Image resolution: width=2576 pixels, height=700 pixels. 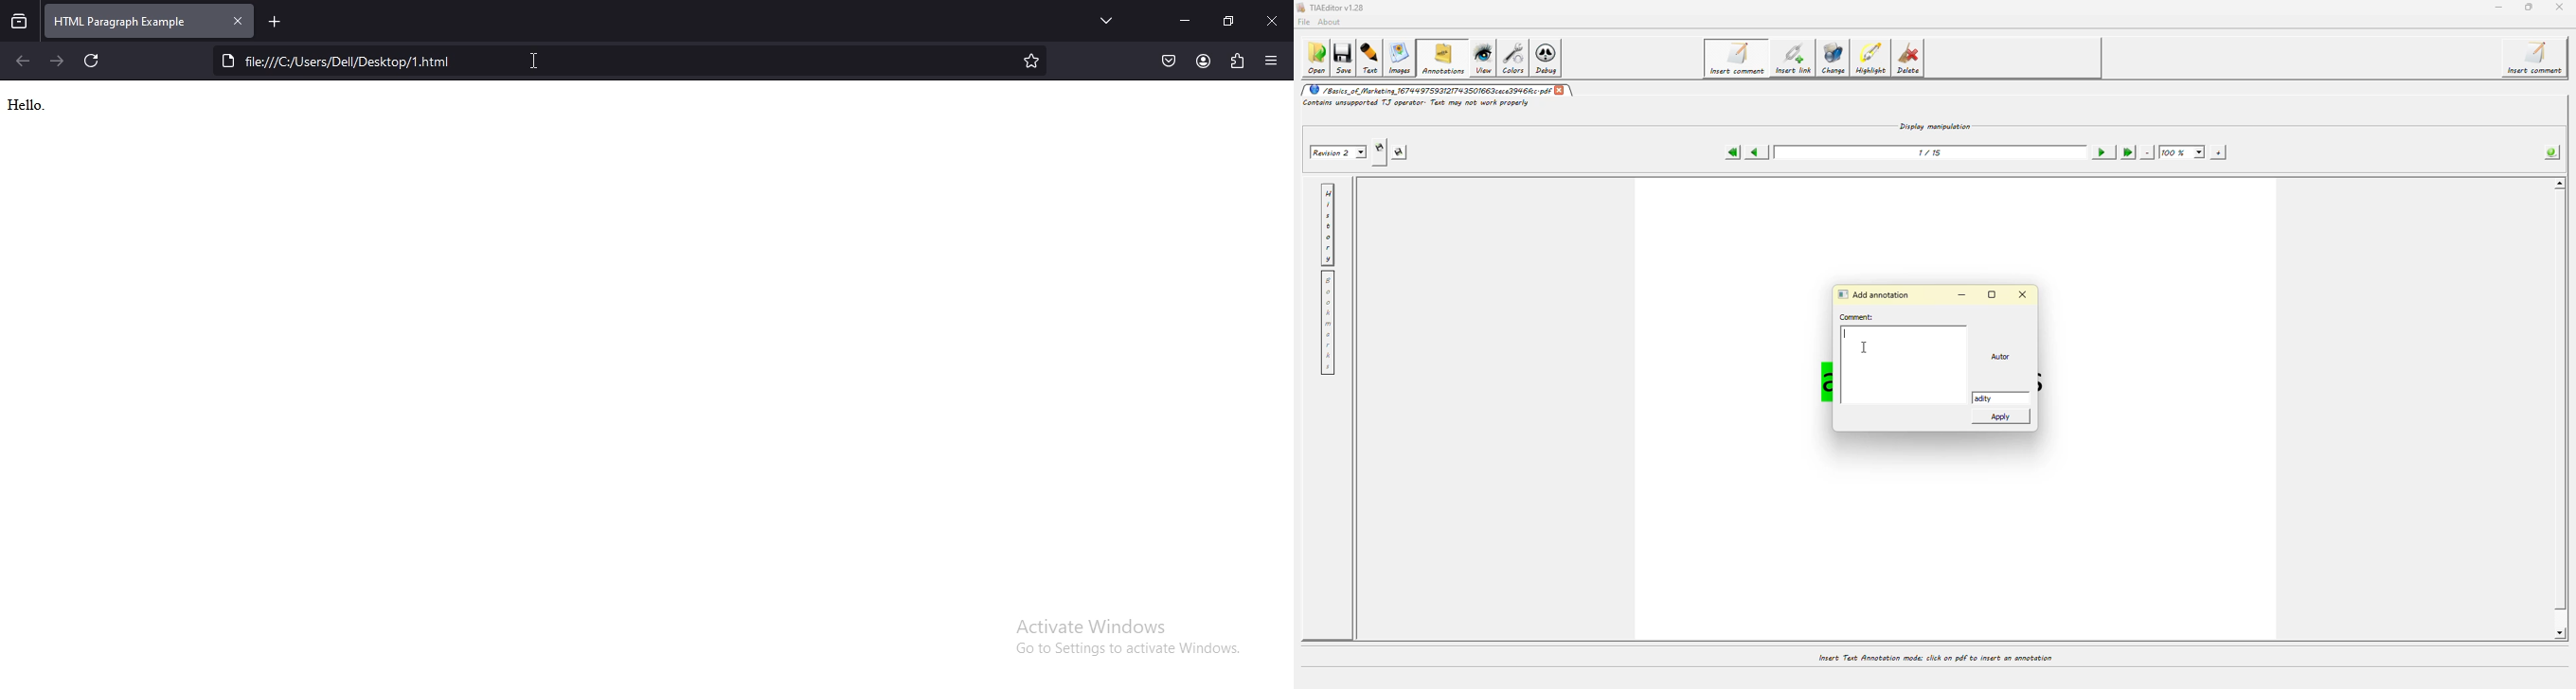 What do you see at coordinates (277, 23) in the screenshot?
I see `new tab` at bounding box center [277, 23].